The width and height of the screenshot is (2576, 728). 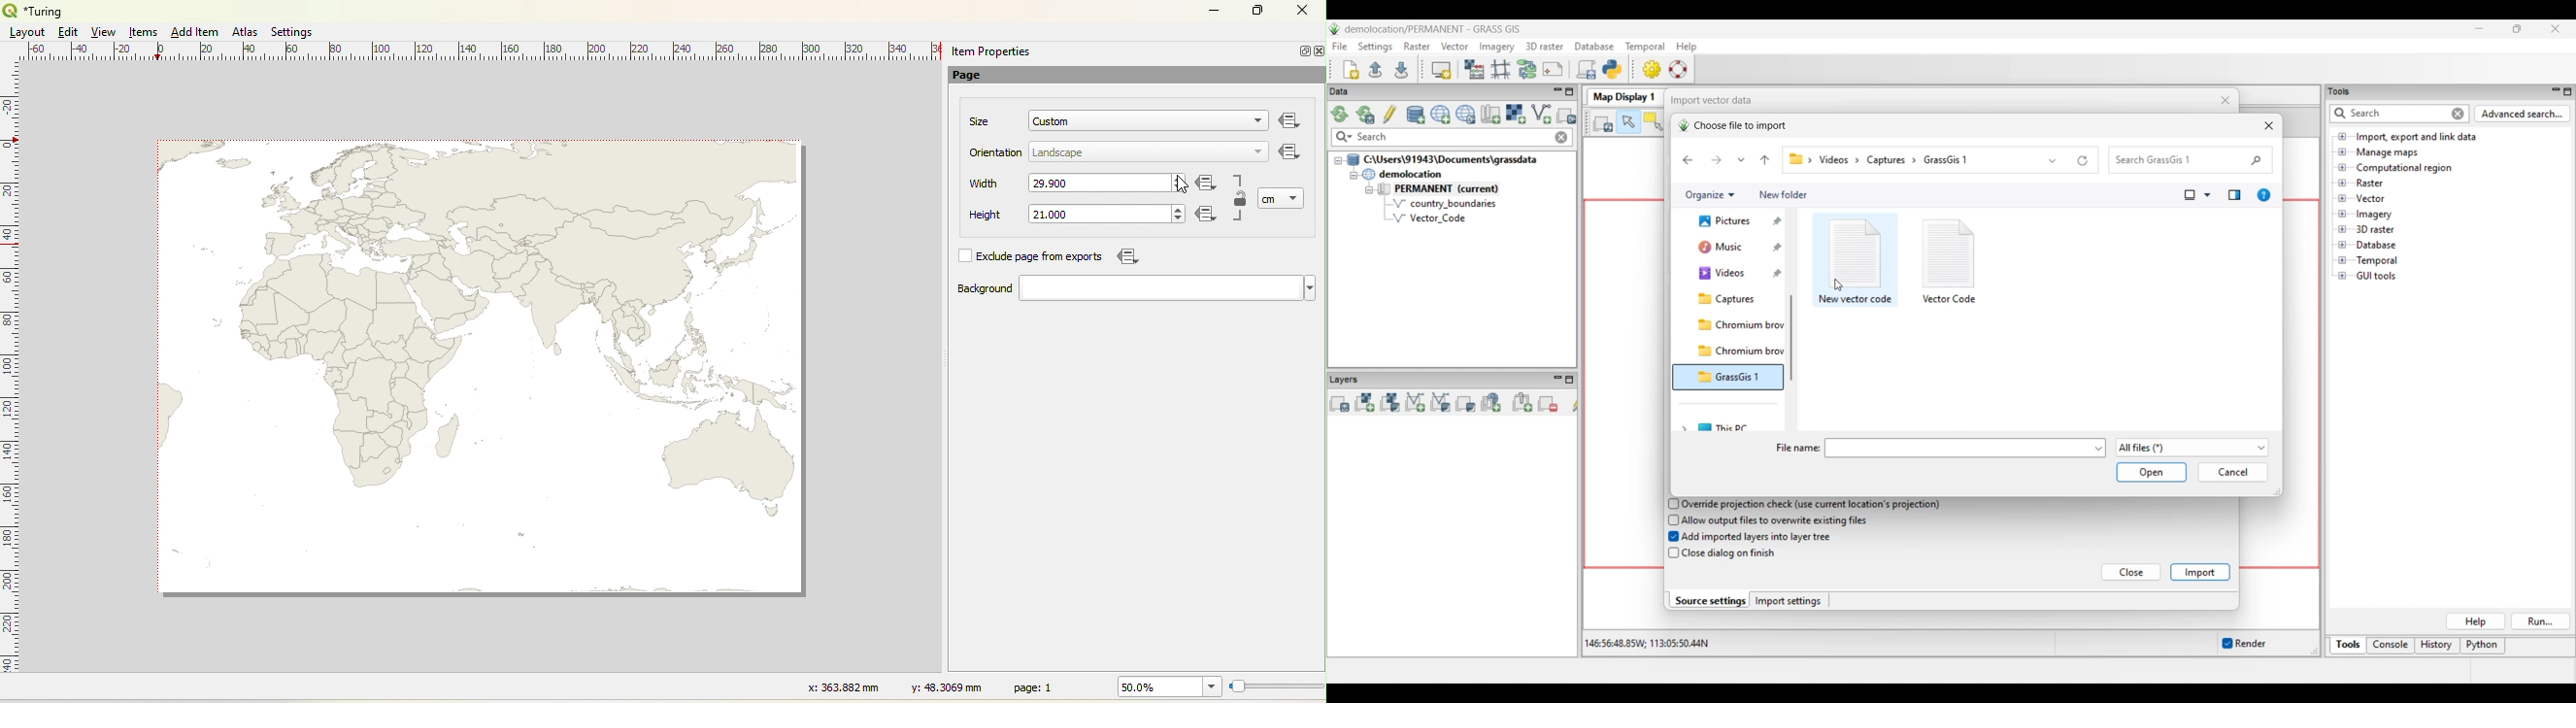 What do you see at coordinates (486, 52) in the screenshot?
I see `Ruler` at bounding box center [486, 52].